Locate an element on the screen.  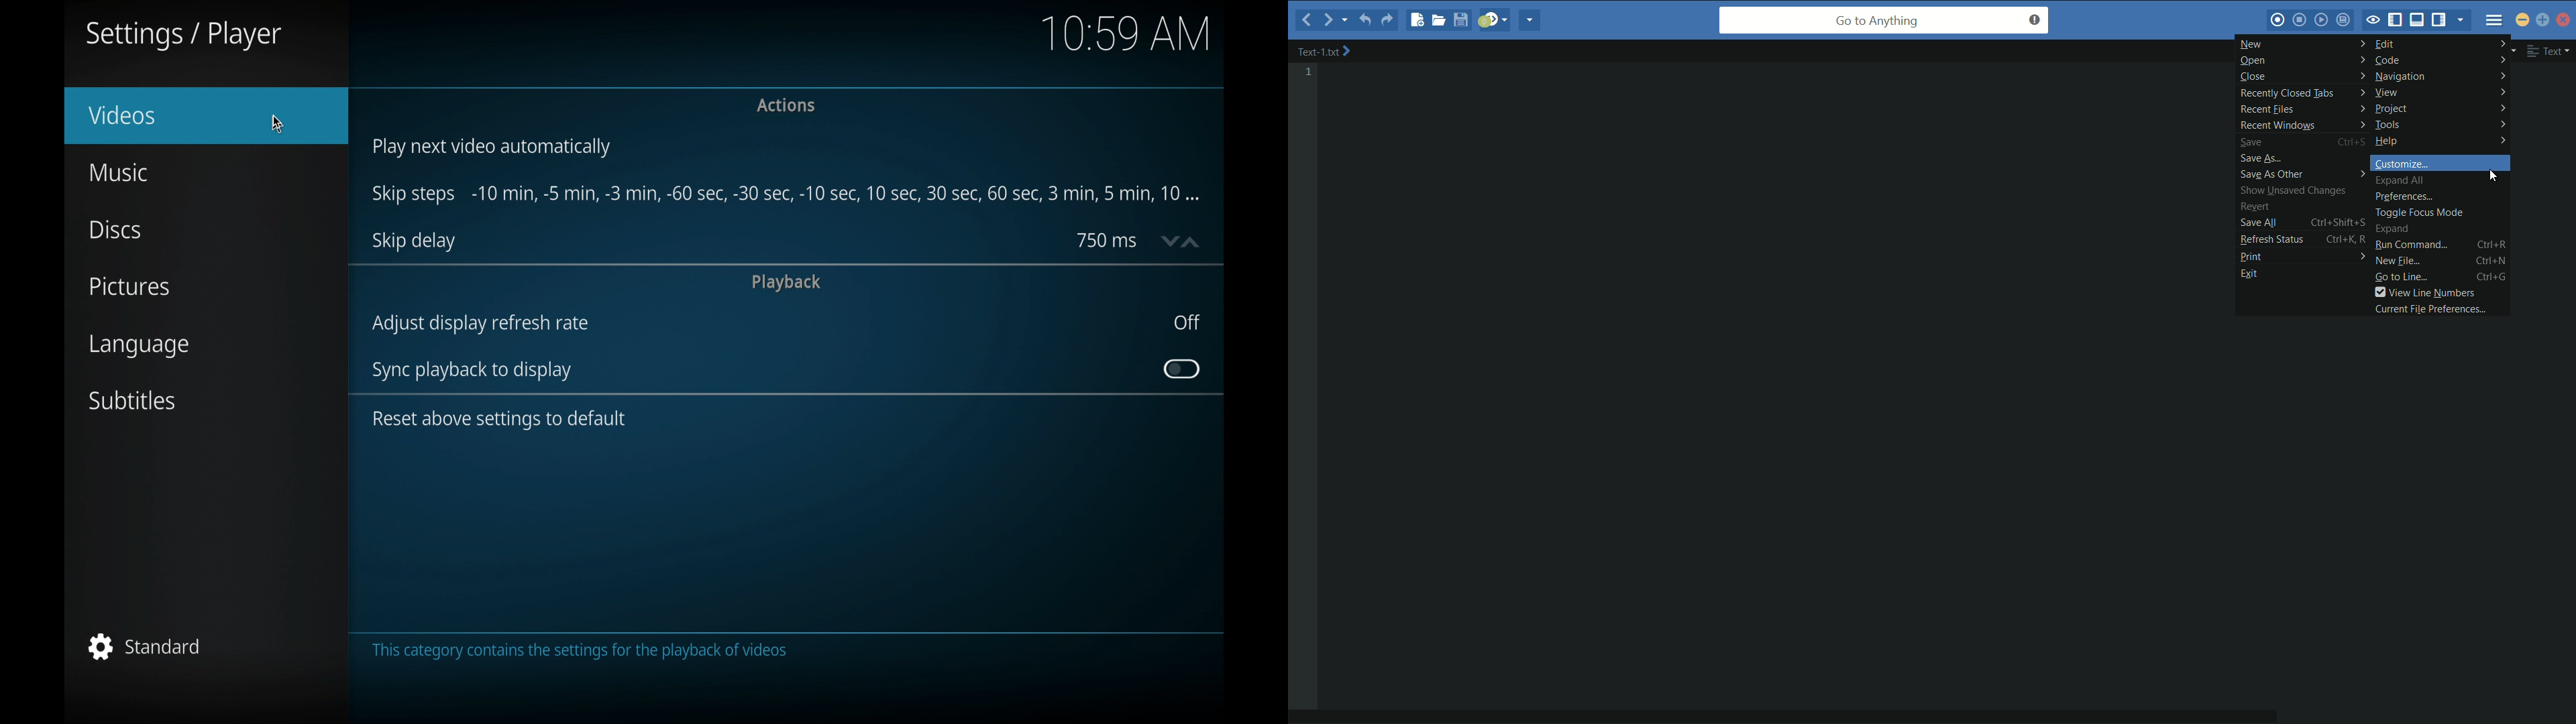
expand all is located at coordinates (2400, 180).